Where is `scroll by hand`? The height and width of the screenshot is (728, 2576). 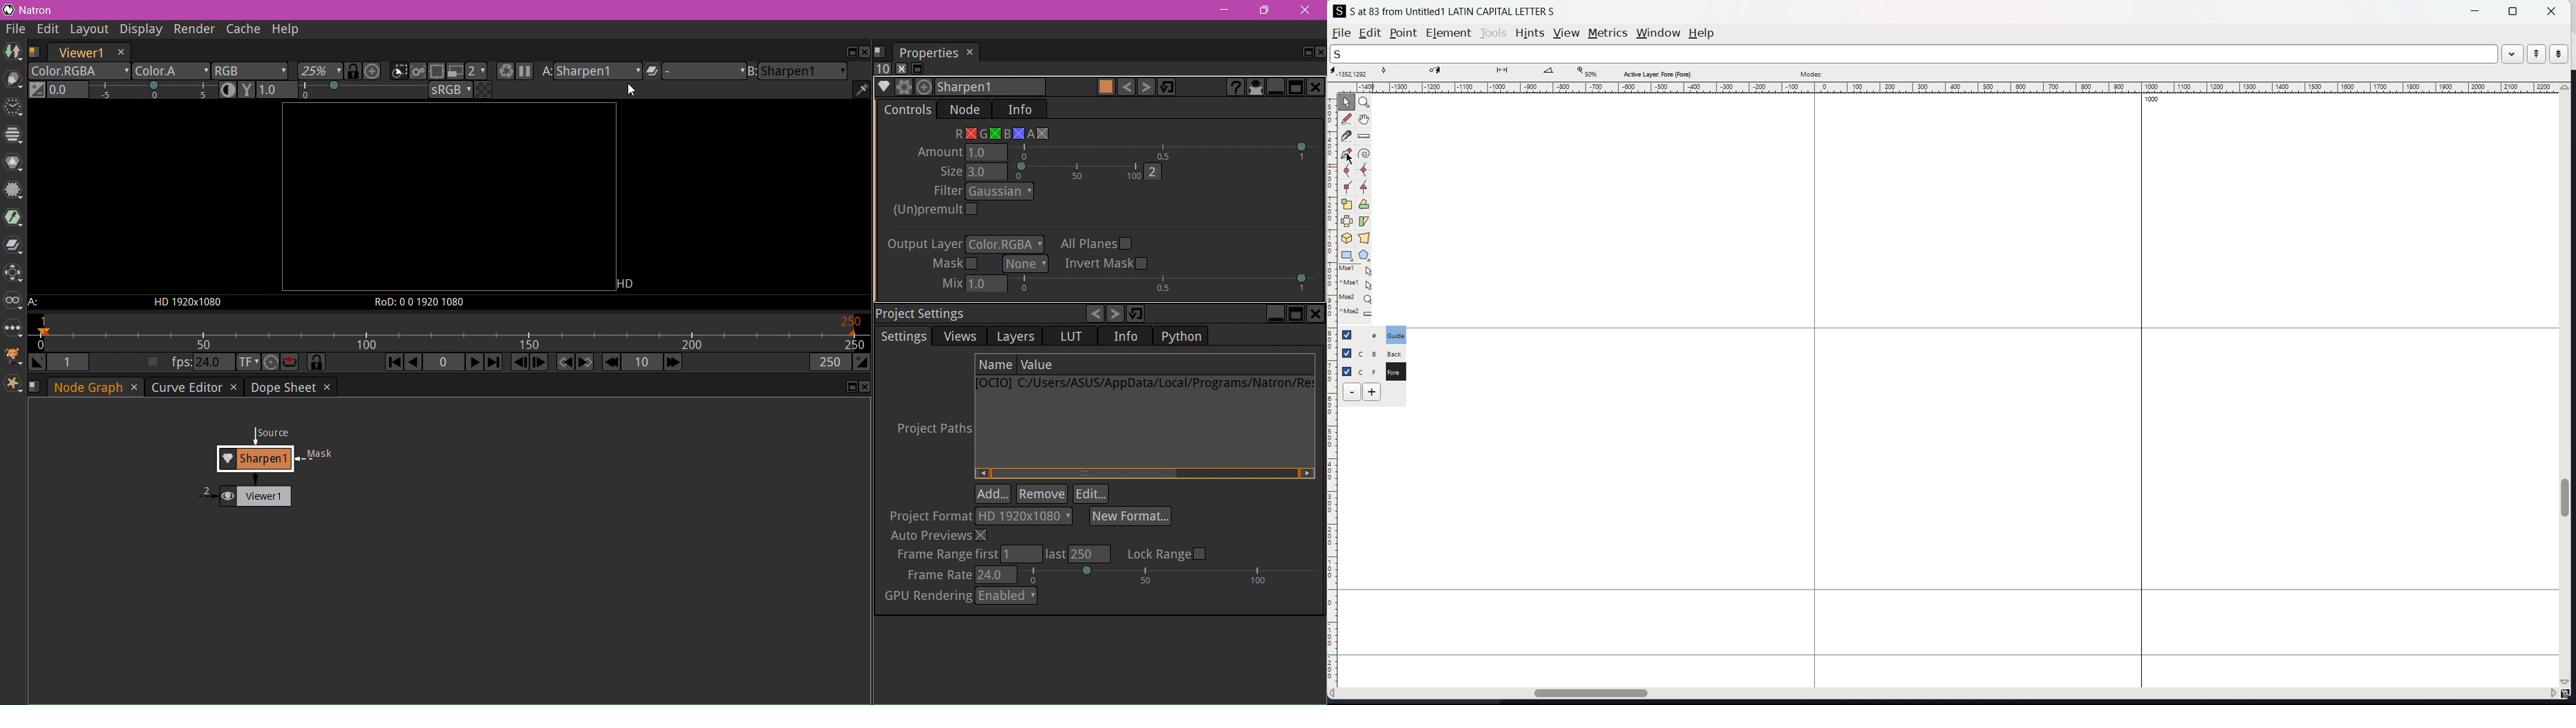 scroll by hand is located at coordinates (1366, 120).